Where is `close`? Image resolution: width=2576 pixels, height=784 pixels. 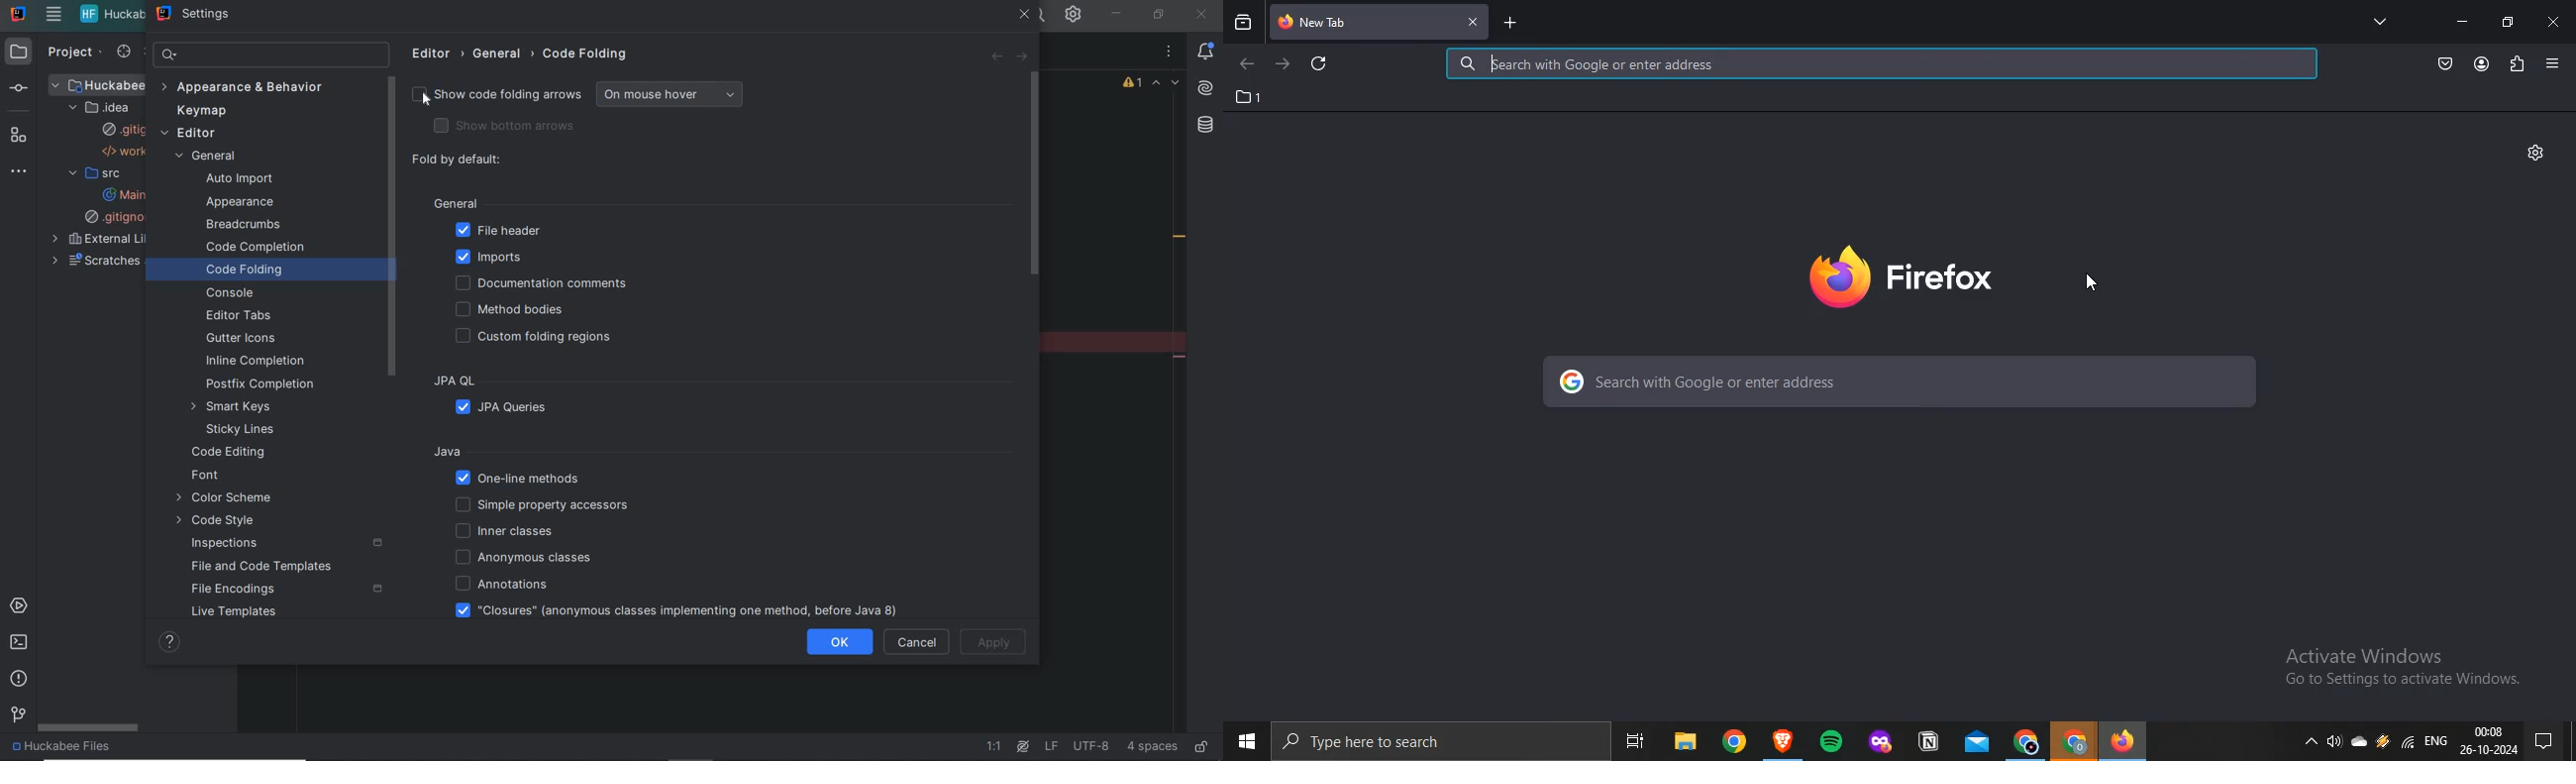 close is located at coordinates (2554, 24).